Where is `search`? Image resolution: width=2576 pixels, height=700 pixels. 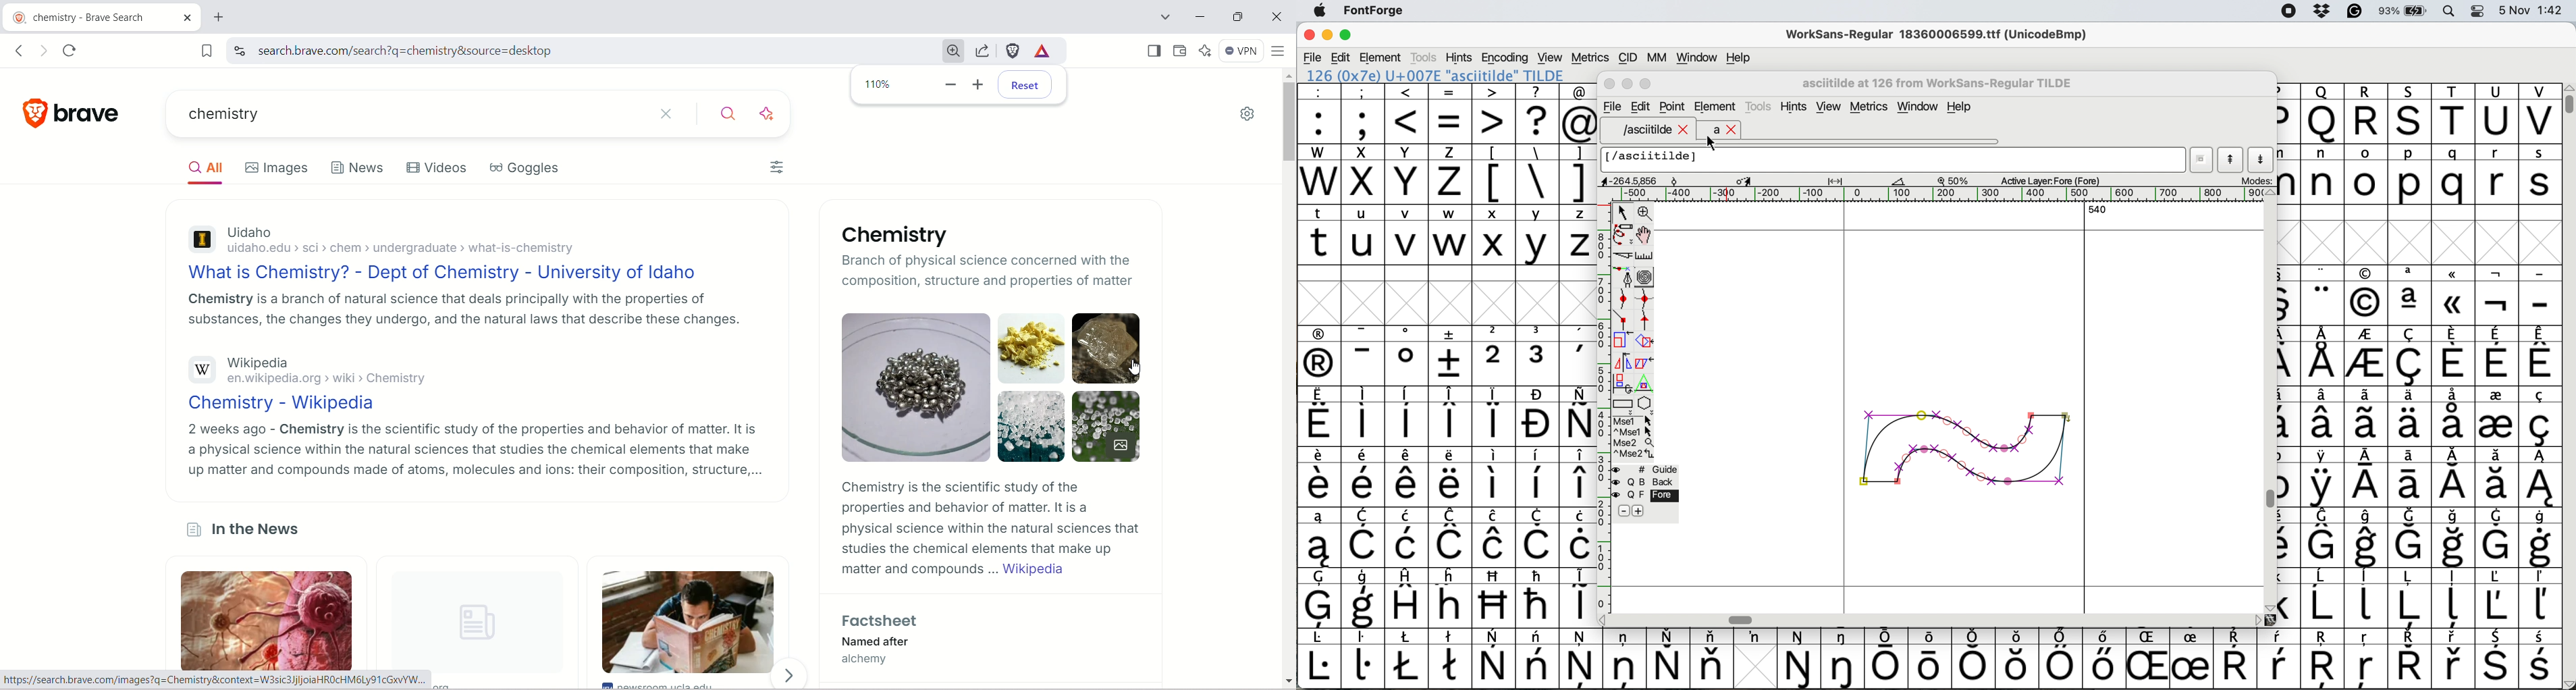
search is located at coordinates (577, 52).